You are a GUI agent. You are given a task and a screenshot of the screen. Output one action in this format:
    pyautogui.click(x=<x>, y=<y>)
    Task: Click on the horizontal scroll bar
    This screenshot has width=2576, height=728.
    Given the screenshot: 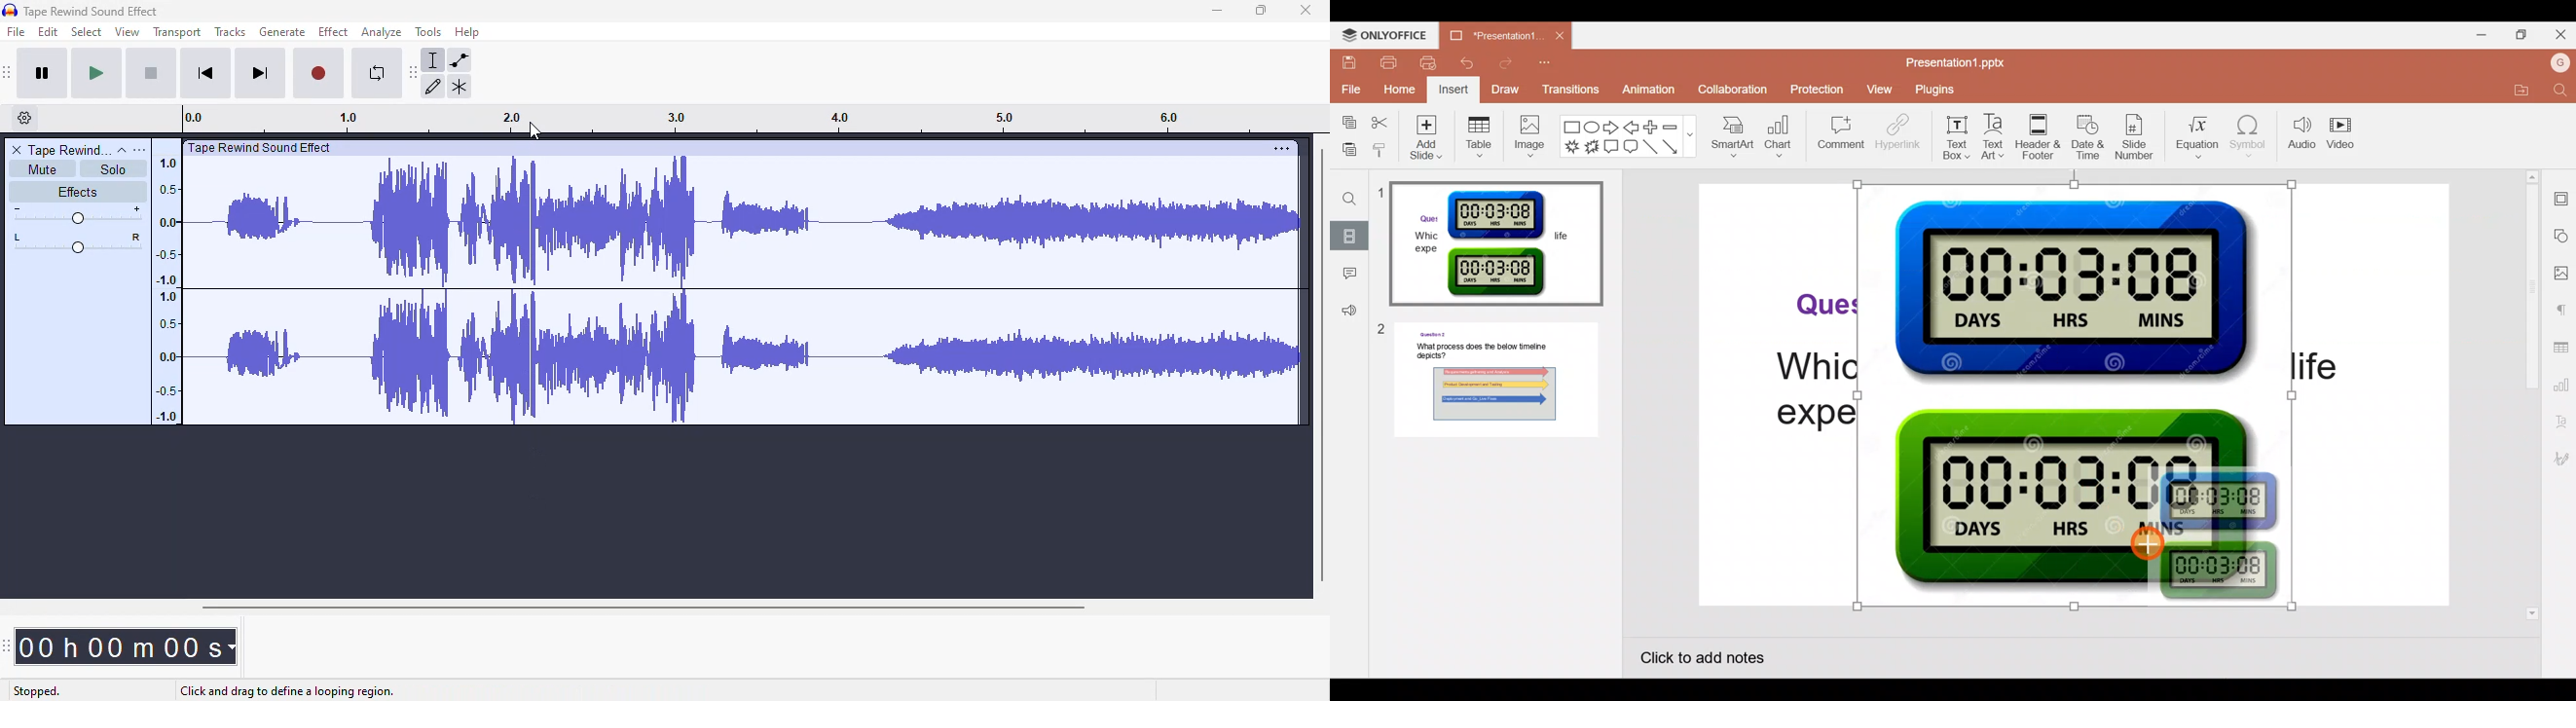 What is the action you would take?
    pyautogui.click(x=640, y=607)
    